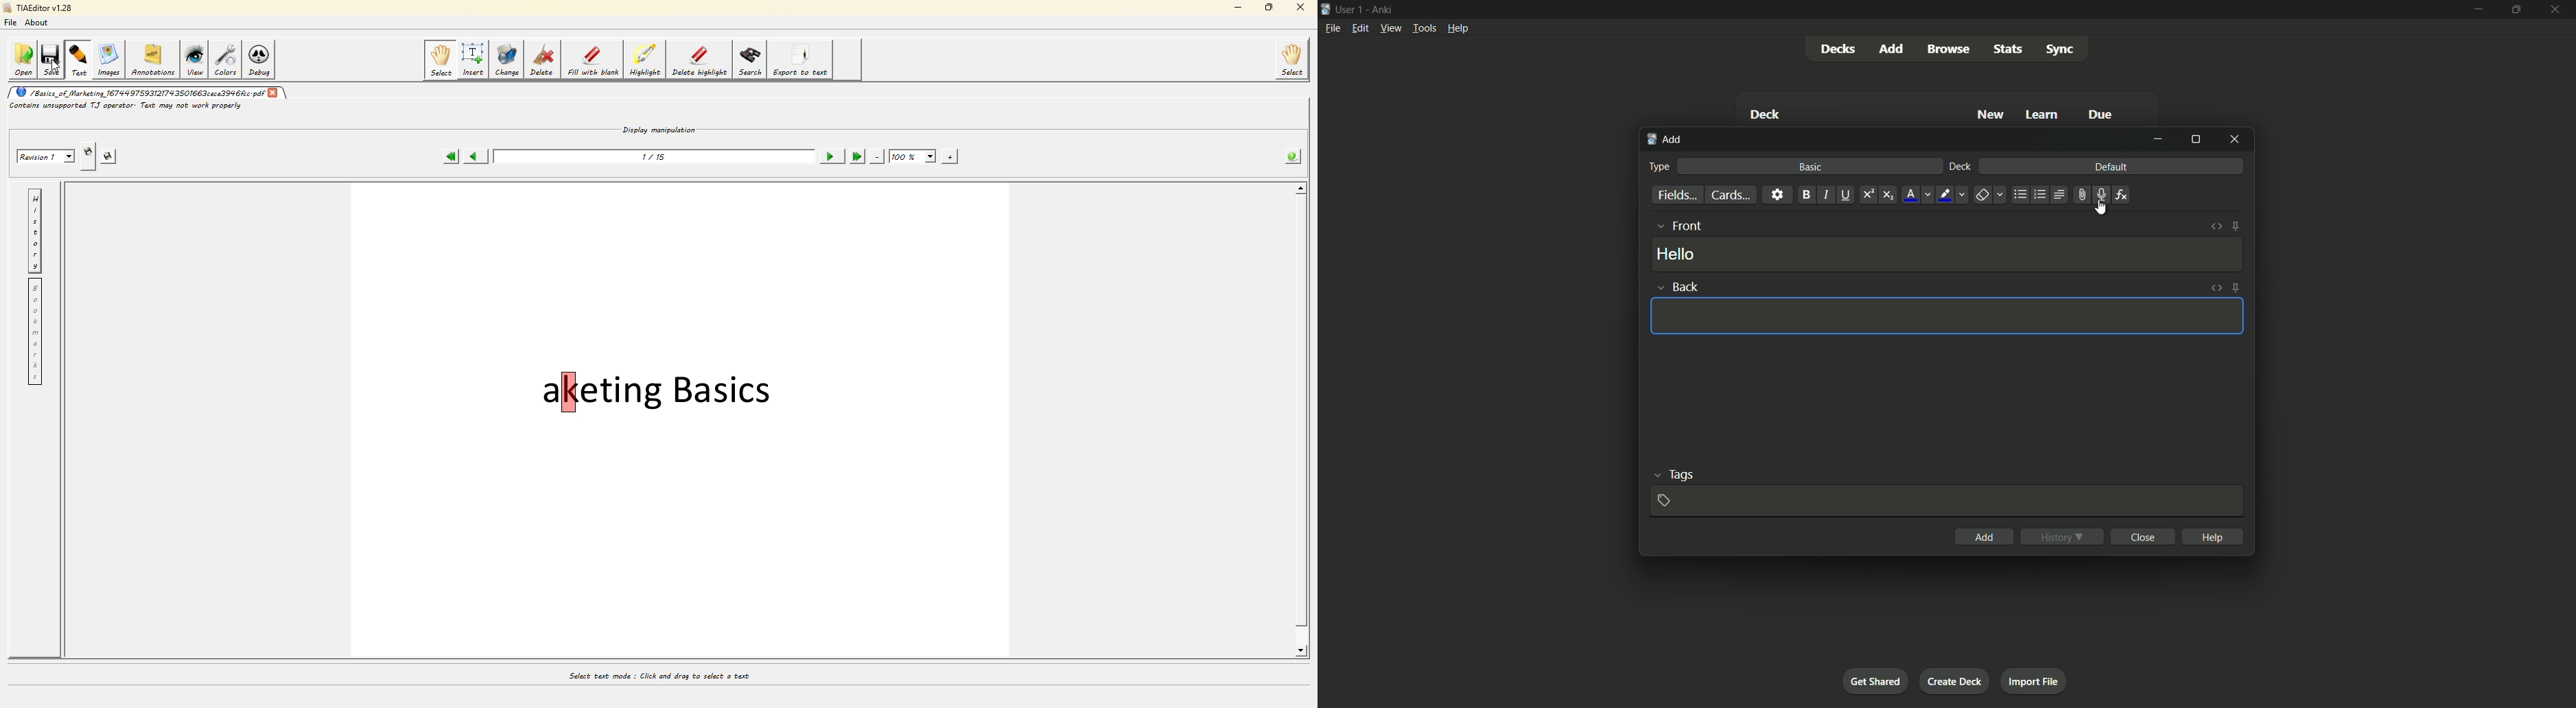 The height and width of the screenshot is (728, 2576). What do you see at coordinates (2082, 195) in the screenshot?
I see `attach file` at bounding box center [2082, 195].